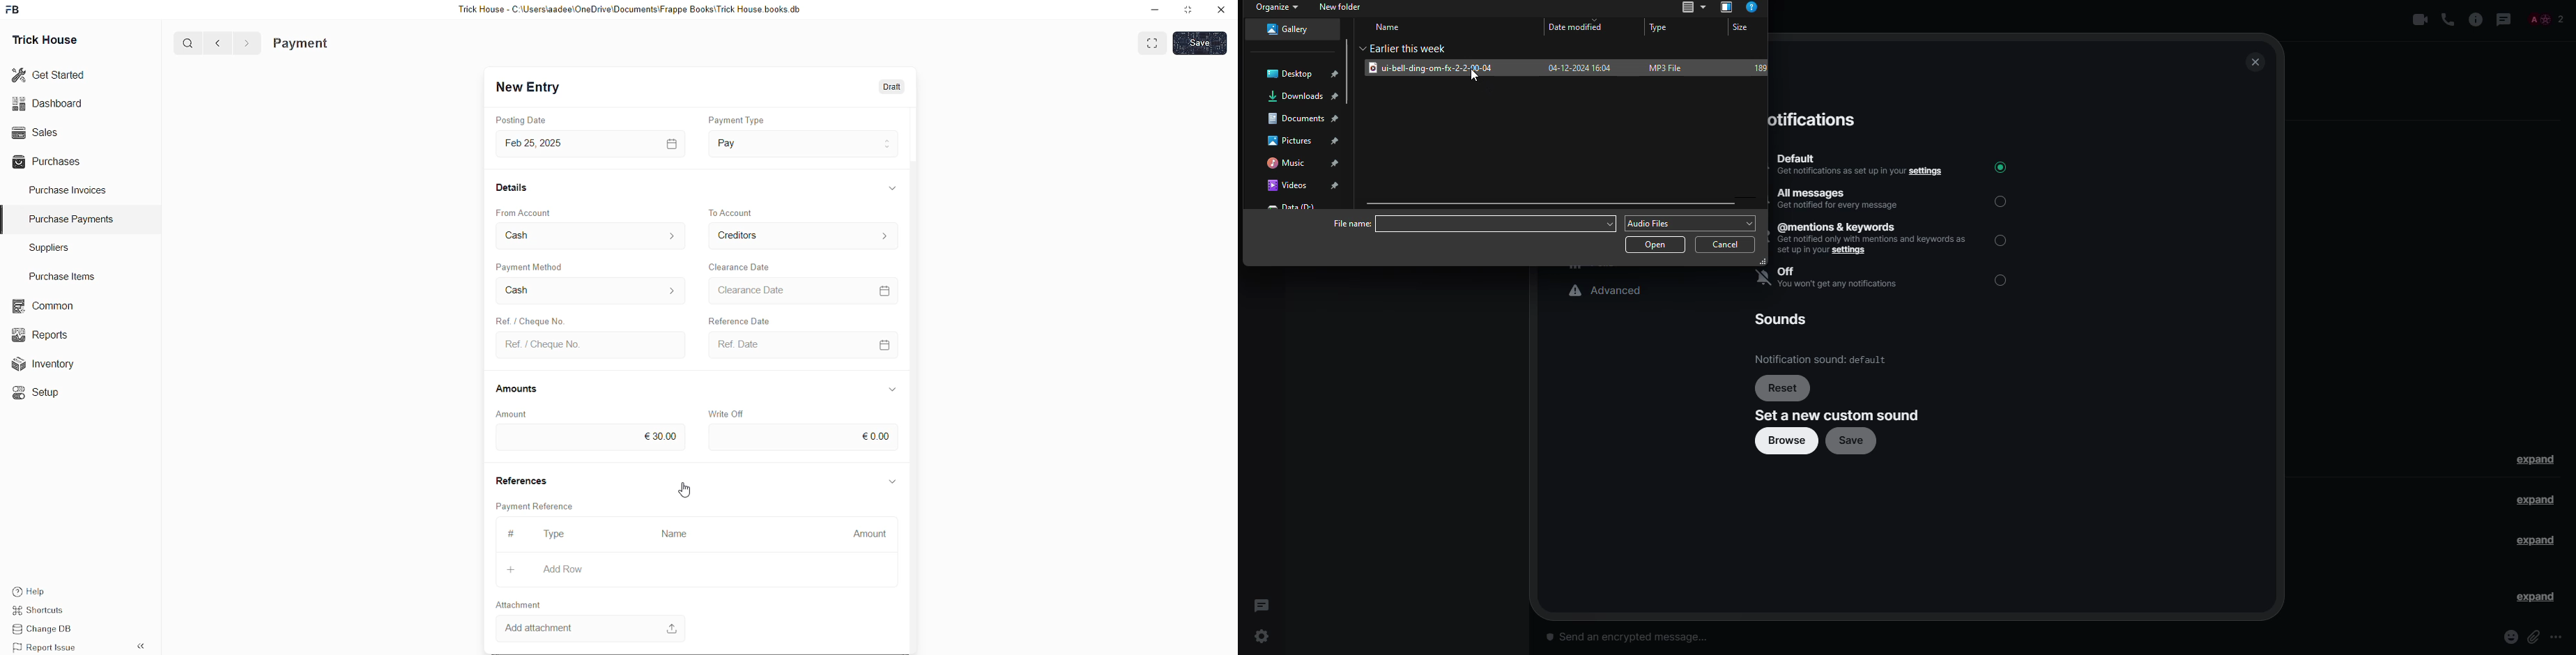 This screenshot has width=2576, height=672. Describe the element at coordinates (545, 569) in the screenshot. I see `Add Row` at that location.